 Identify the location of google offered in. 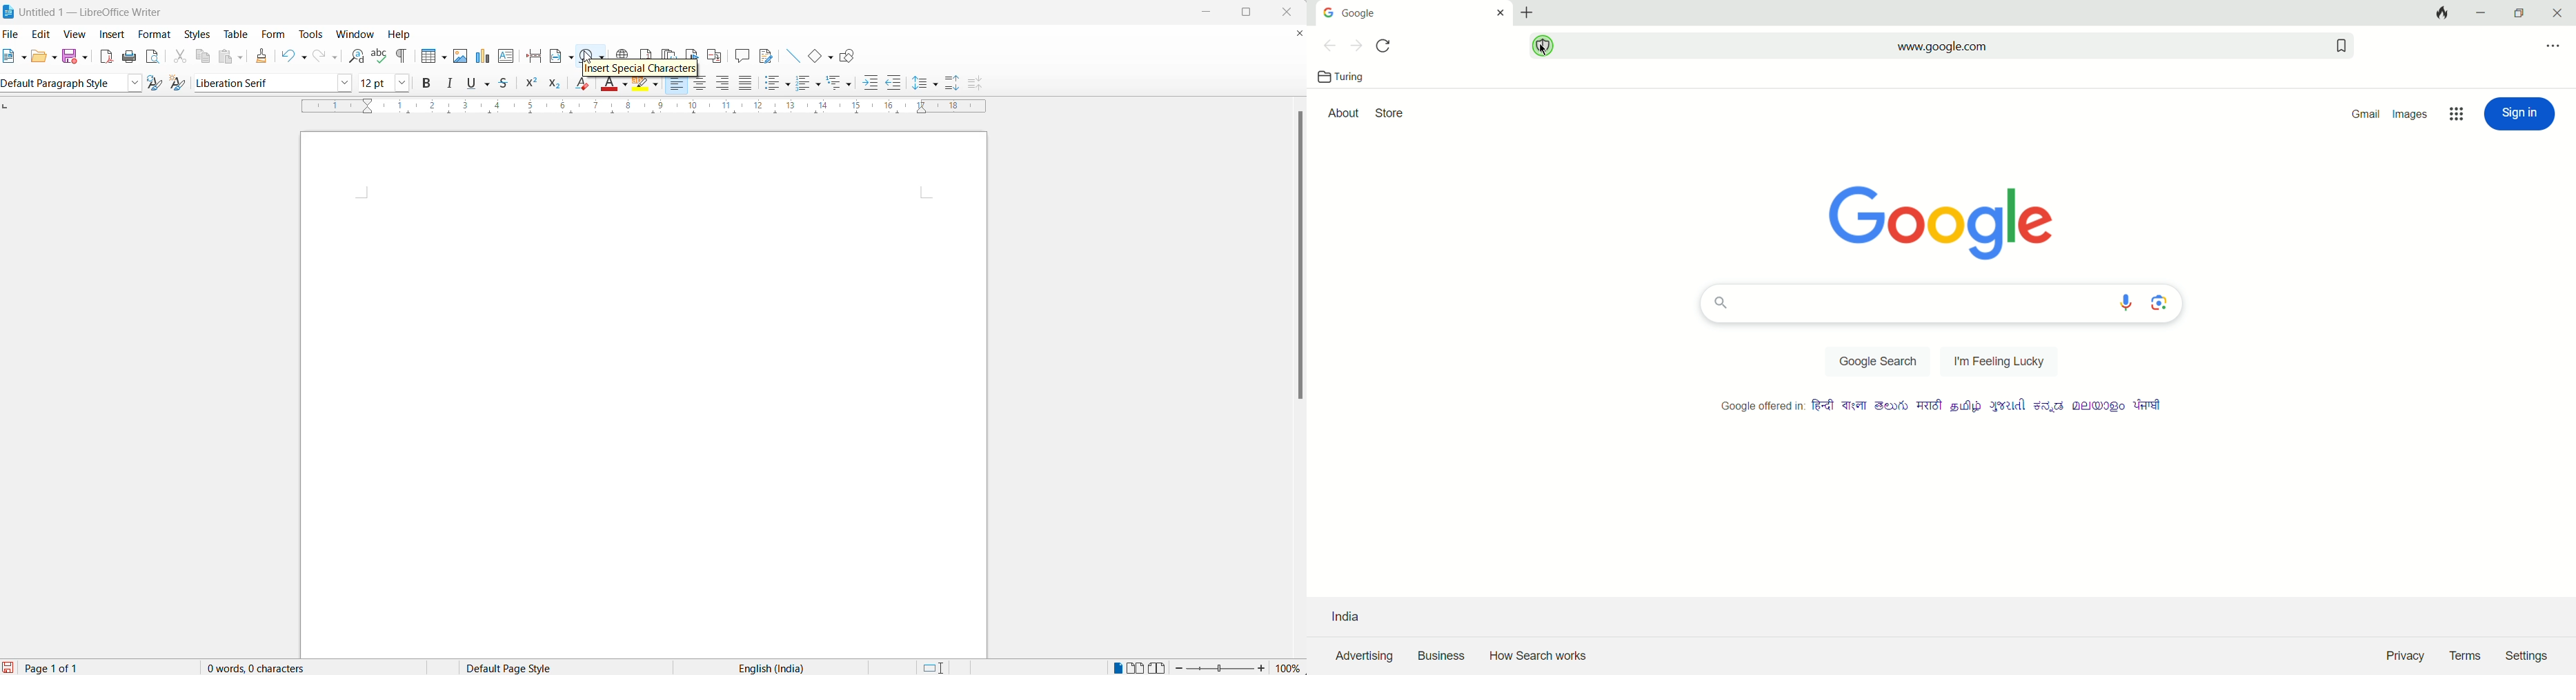
(1746, 409).